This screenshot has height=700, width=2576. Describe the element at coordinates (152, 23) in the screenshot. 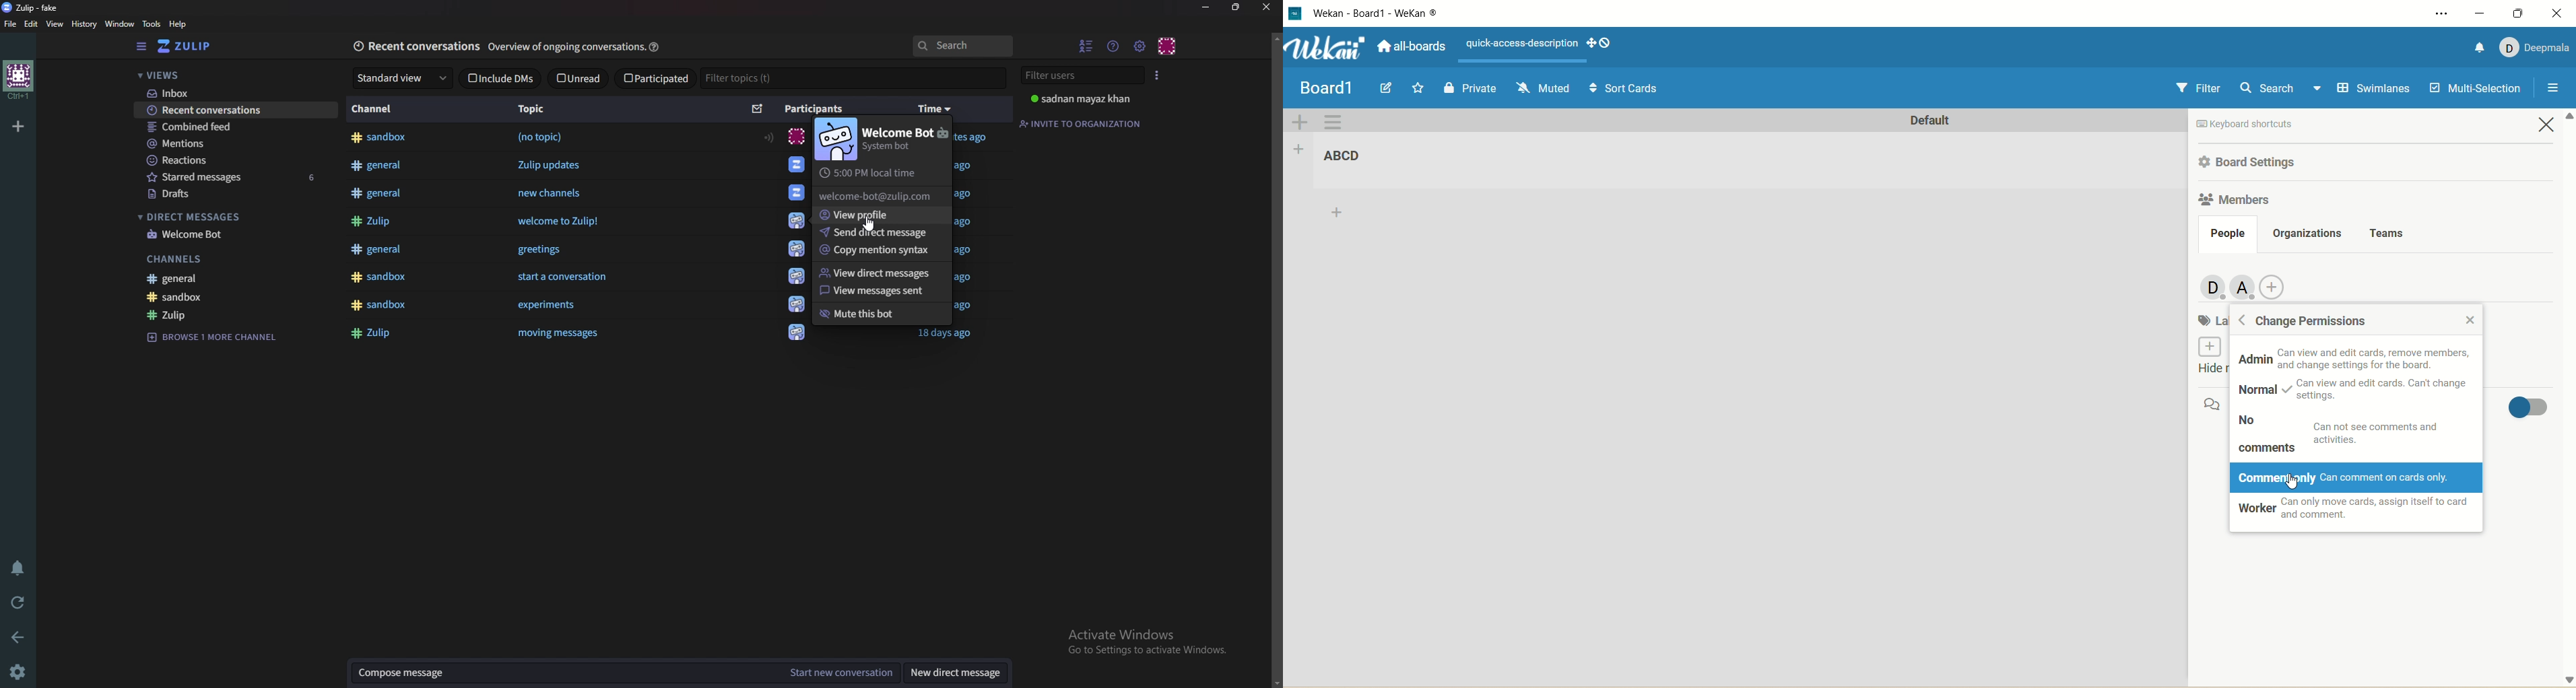

I see `Tools` at that location.